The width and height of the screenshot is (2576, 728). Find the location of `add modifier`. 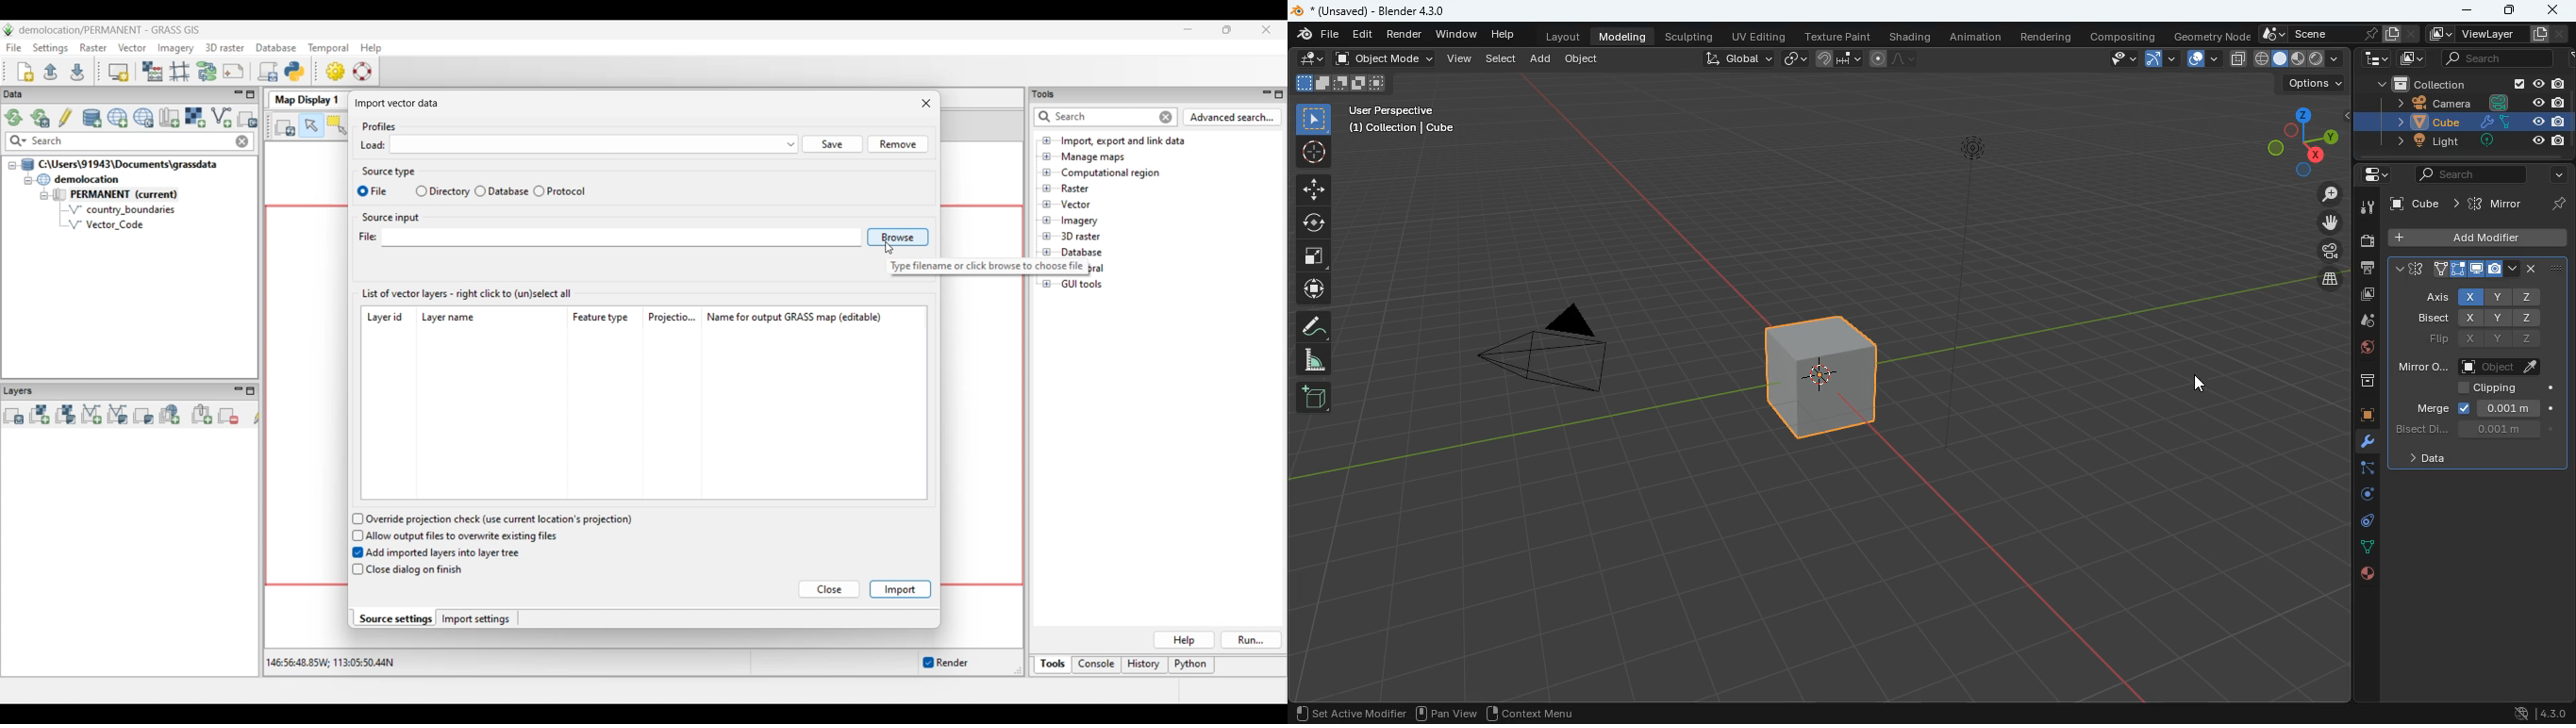

add modifier is located at coordinates (2474, 238).